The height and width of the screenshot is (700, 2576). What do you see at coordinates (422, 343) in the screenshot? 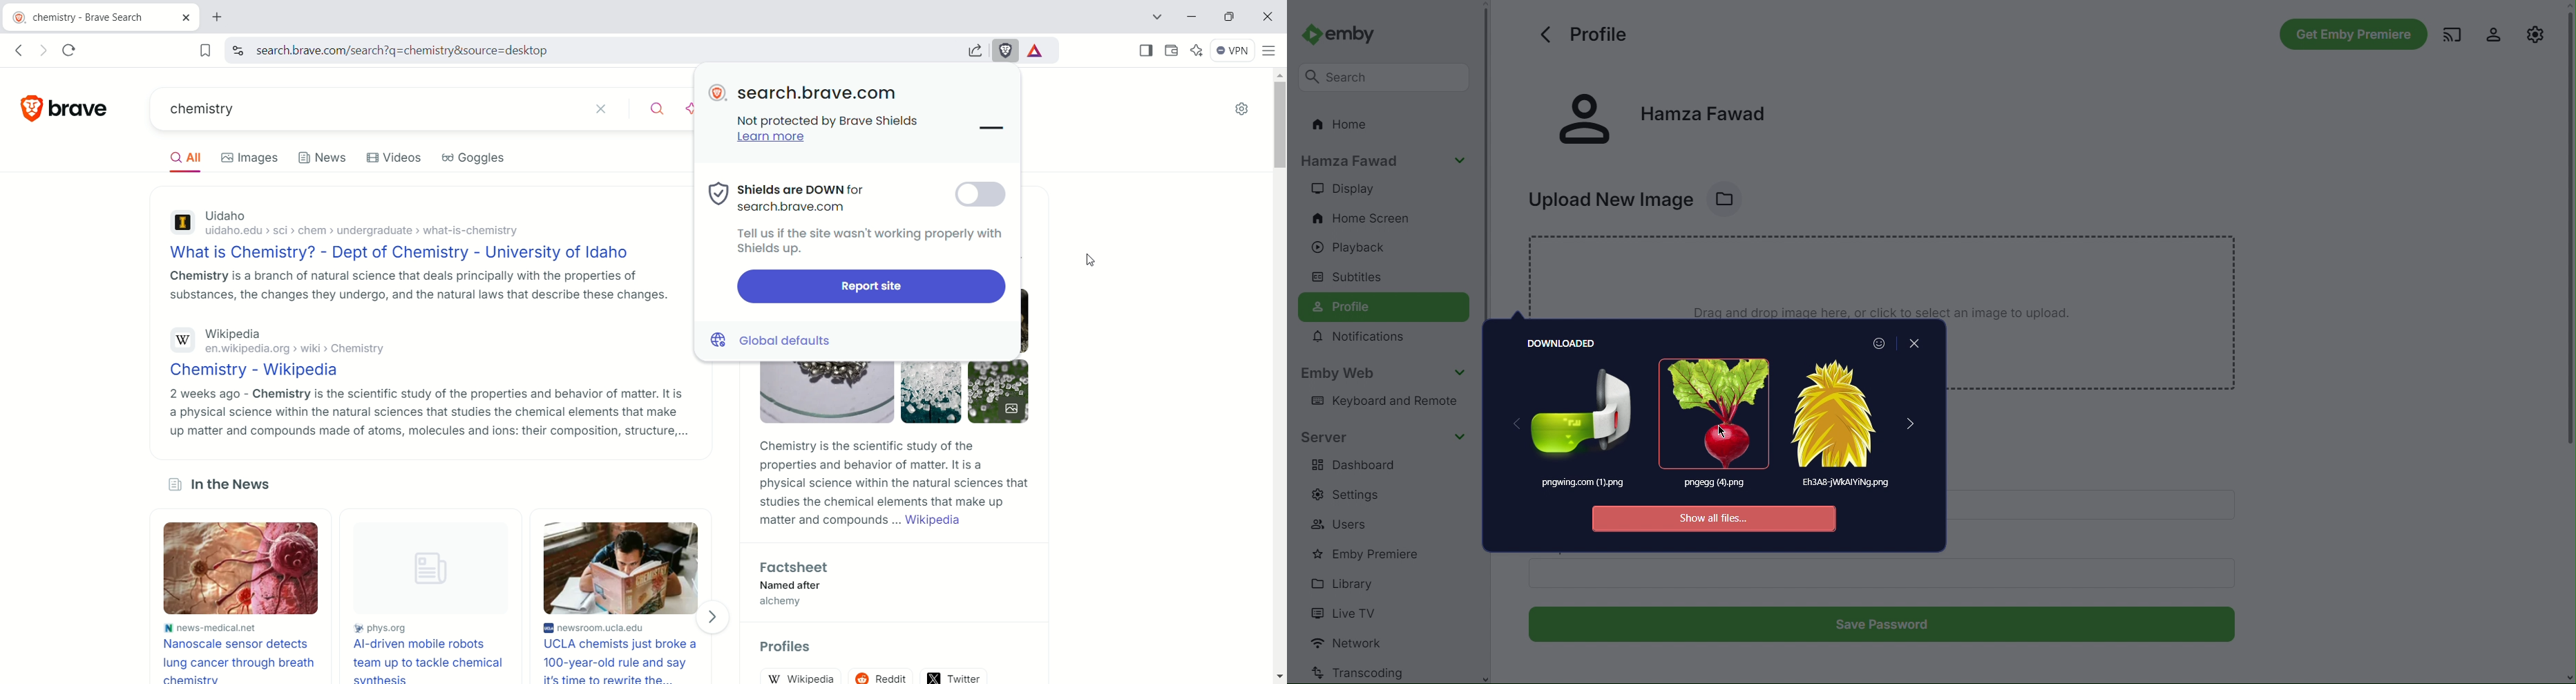
I see `Wikipedia: en.wikipedia.org > wiki > Chemistry` at bounding box center [422, 343].